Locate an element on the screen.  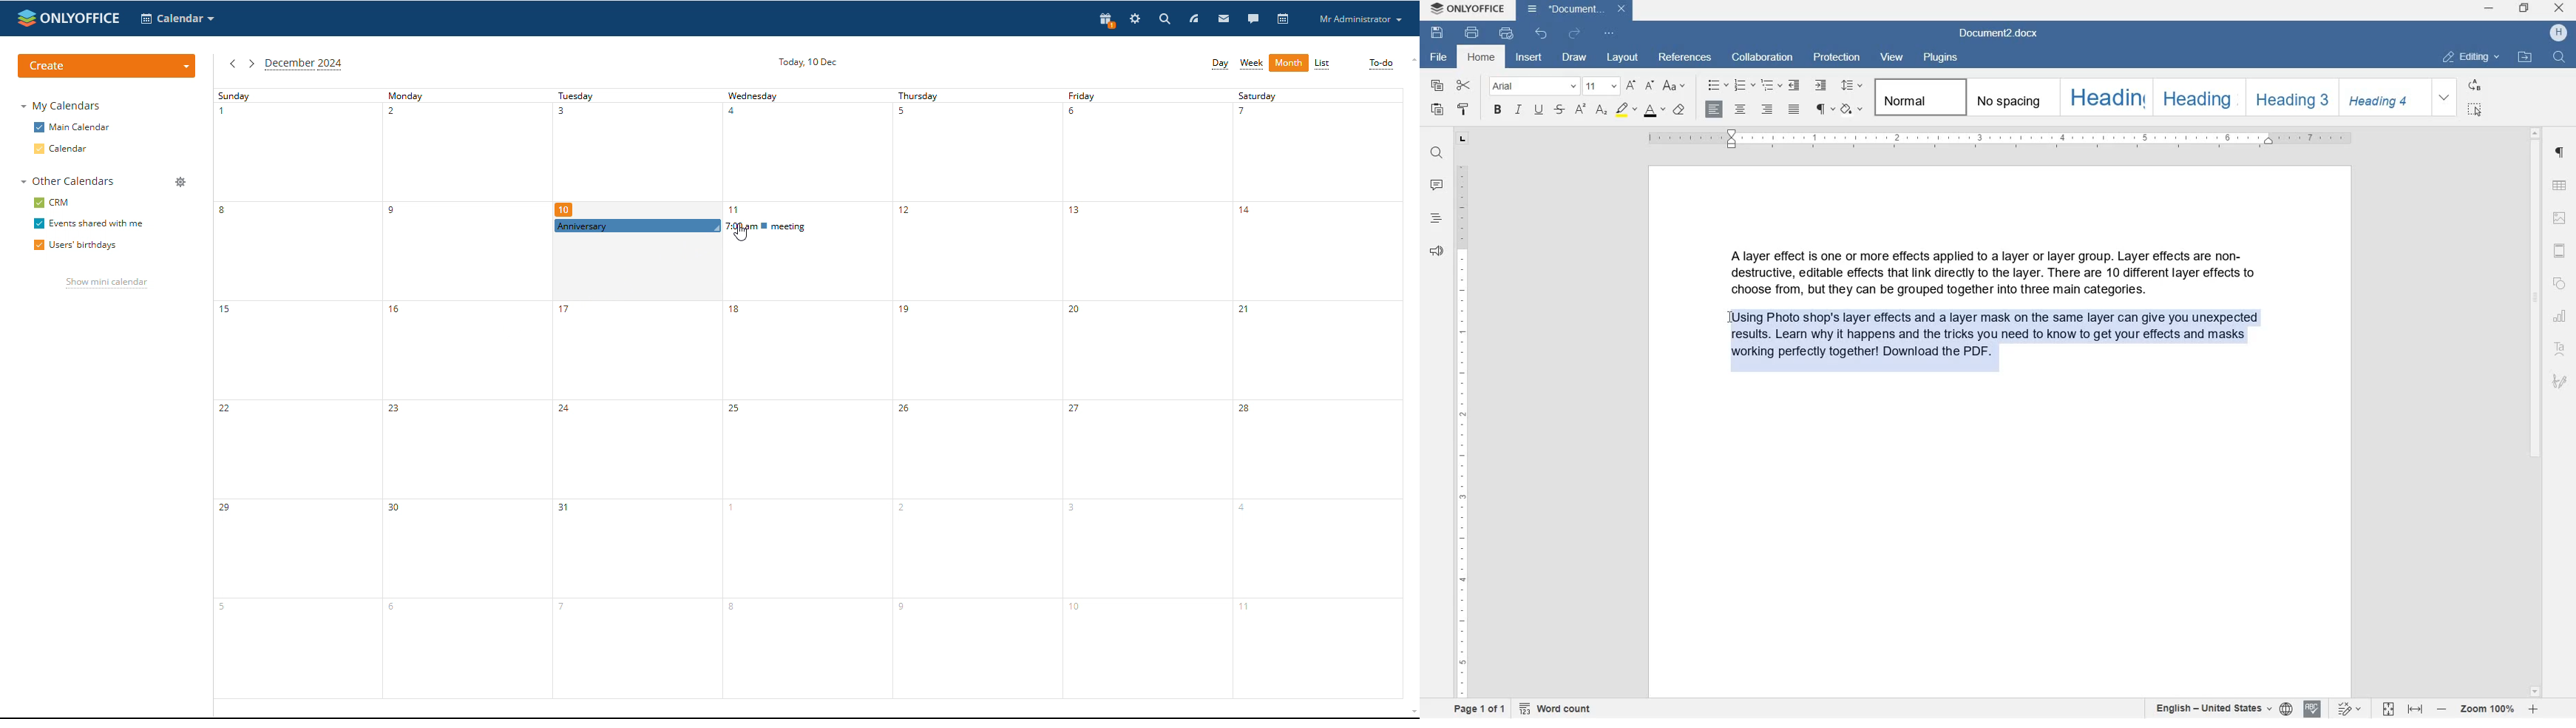
UNDERLINE is located at coordinates (1540, 110).